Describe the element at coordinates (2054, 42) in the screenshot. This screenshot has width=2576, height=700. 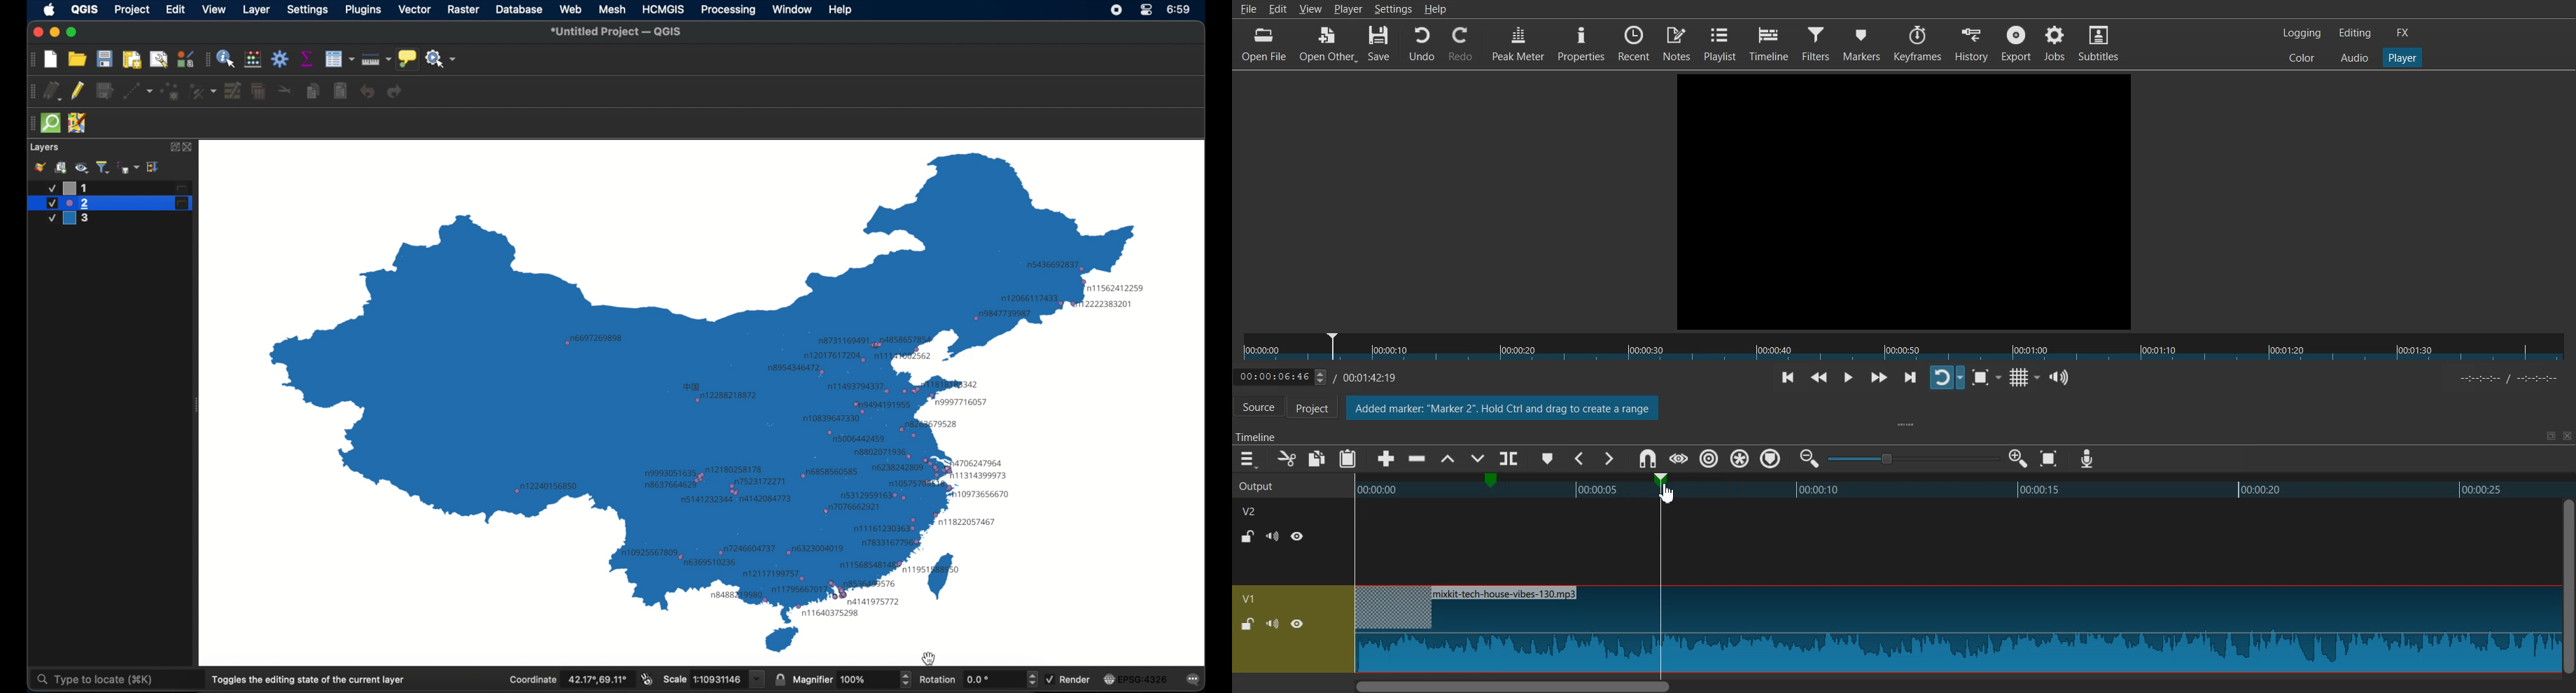
I see `Jobs` at that location.